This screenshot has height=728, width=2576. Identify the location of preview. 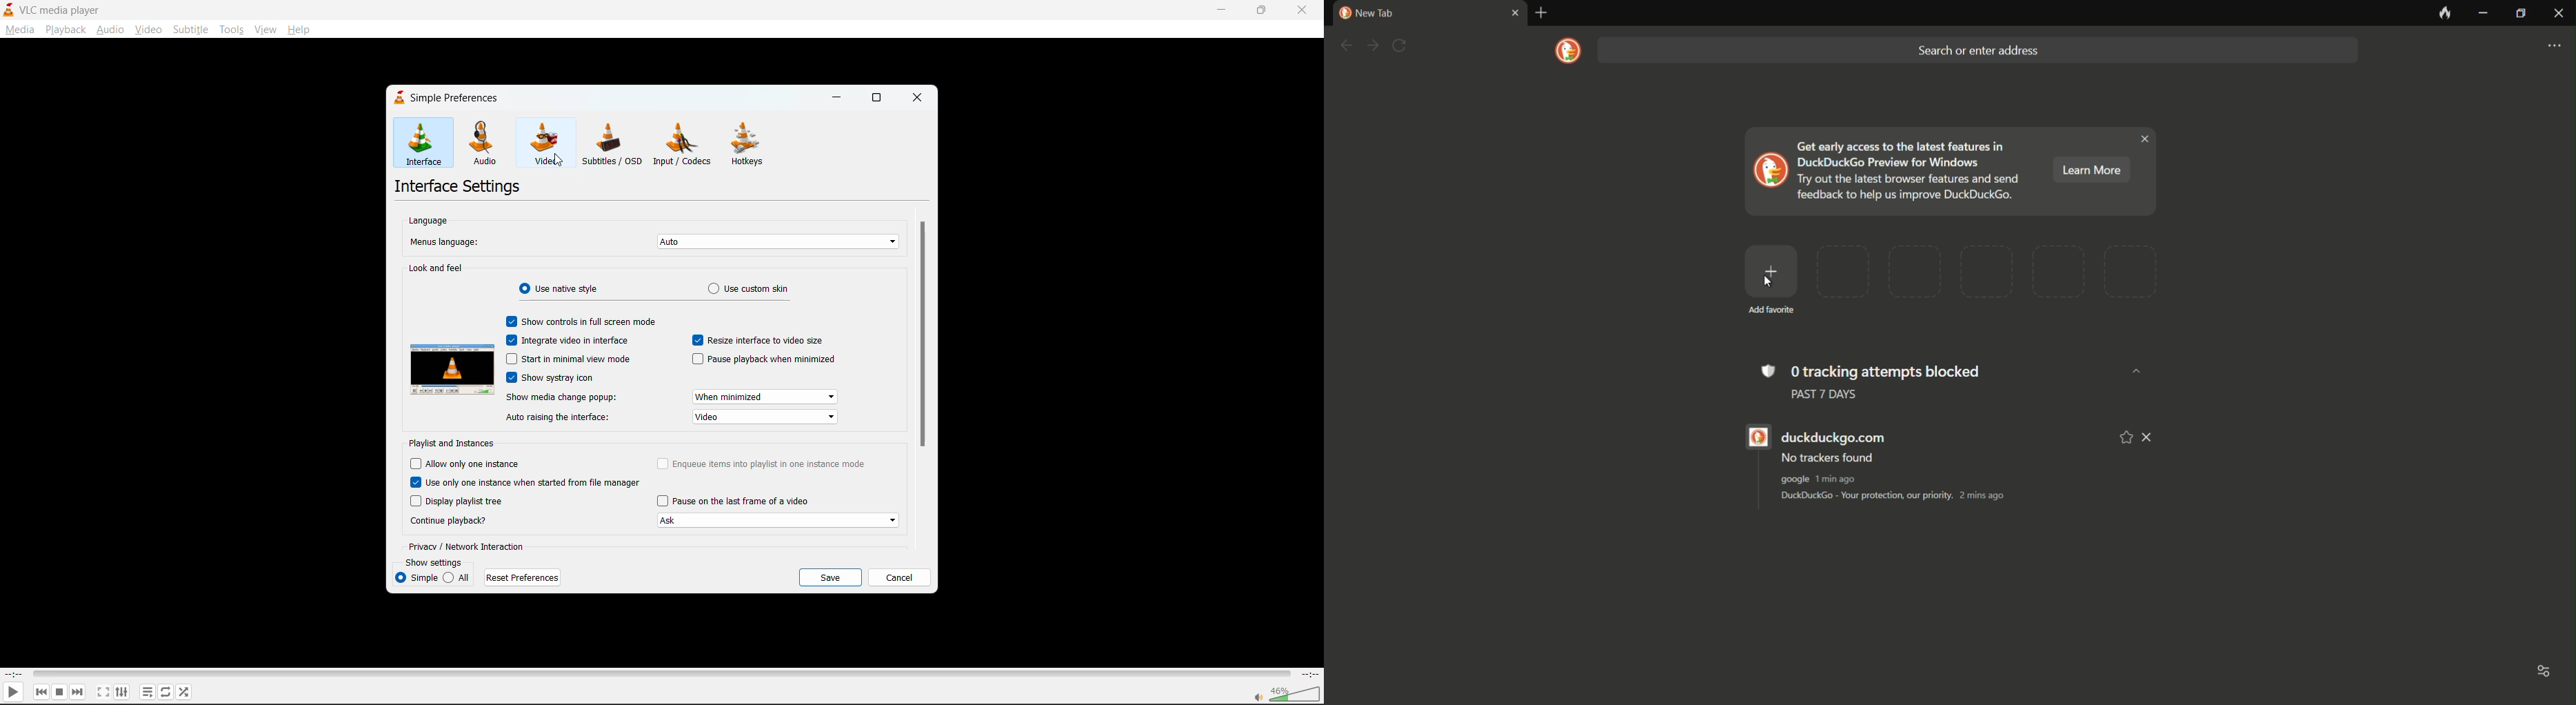
(453, 368).